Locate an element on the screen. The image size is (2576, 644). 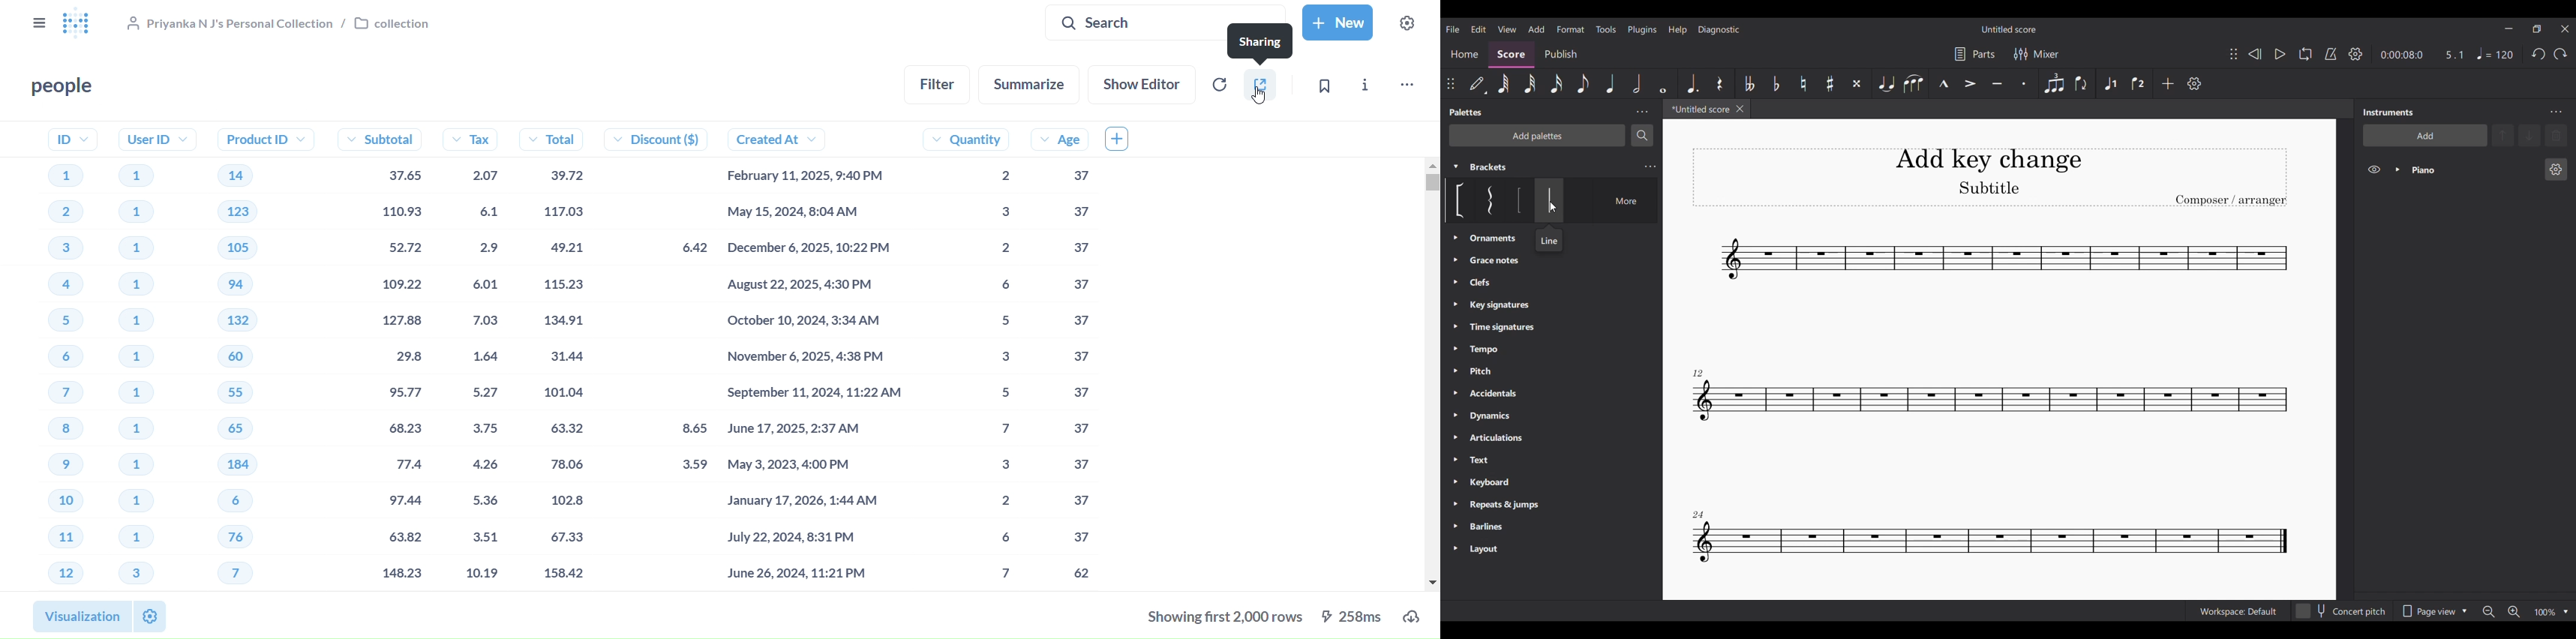
Zoom out is located at coordinates (2488, 612).